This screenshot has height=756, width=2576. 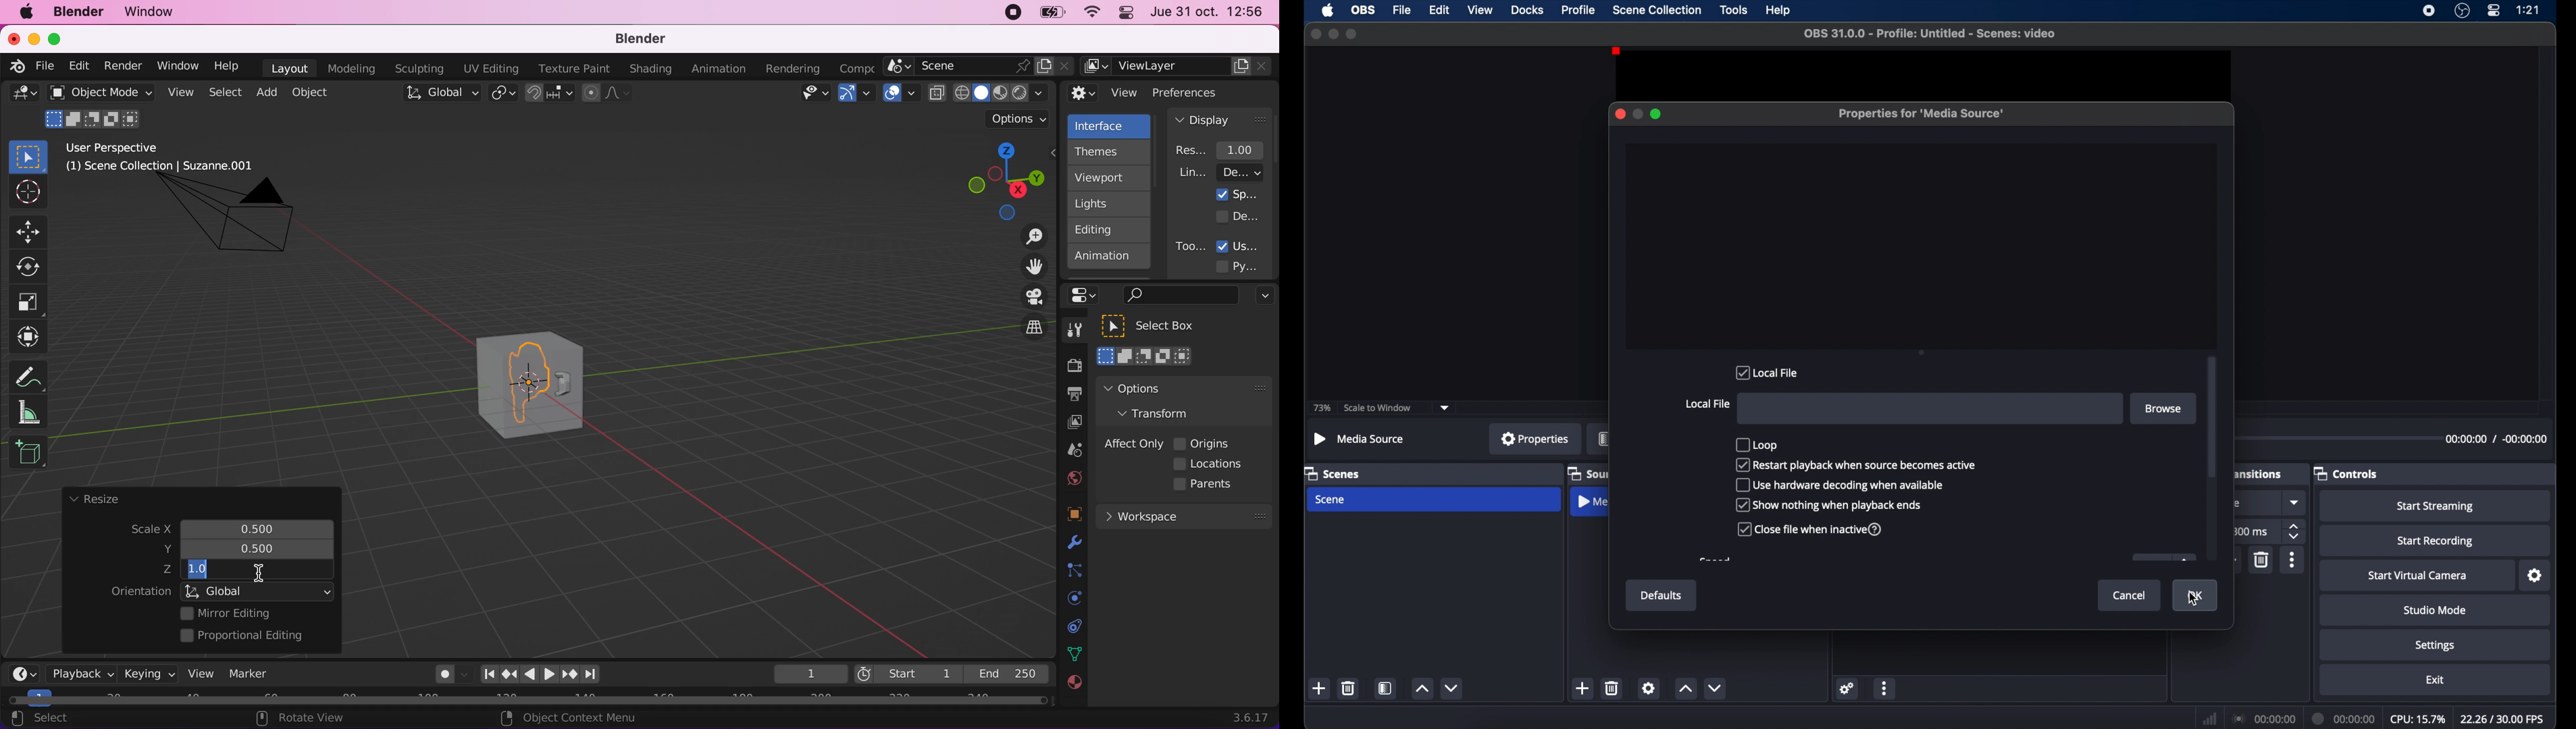 What do you see at coordinates (2415, 574) in the screenshot?
I see `start virtual camera` at bounding box center [2415, 574].